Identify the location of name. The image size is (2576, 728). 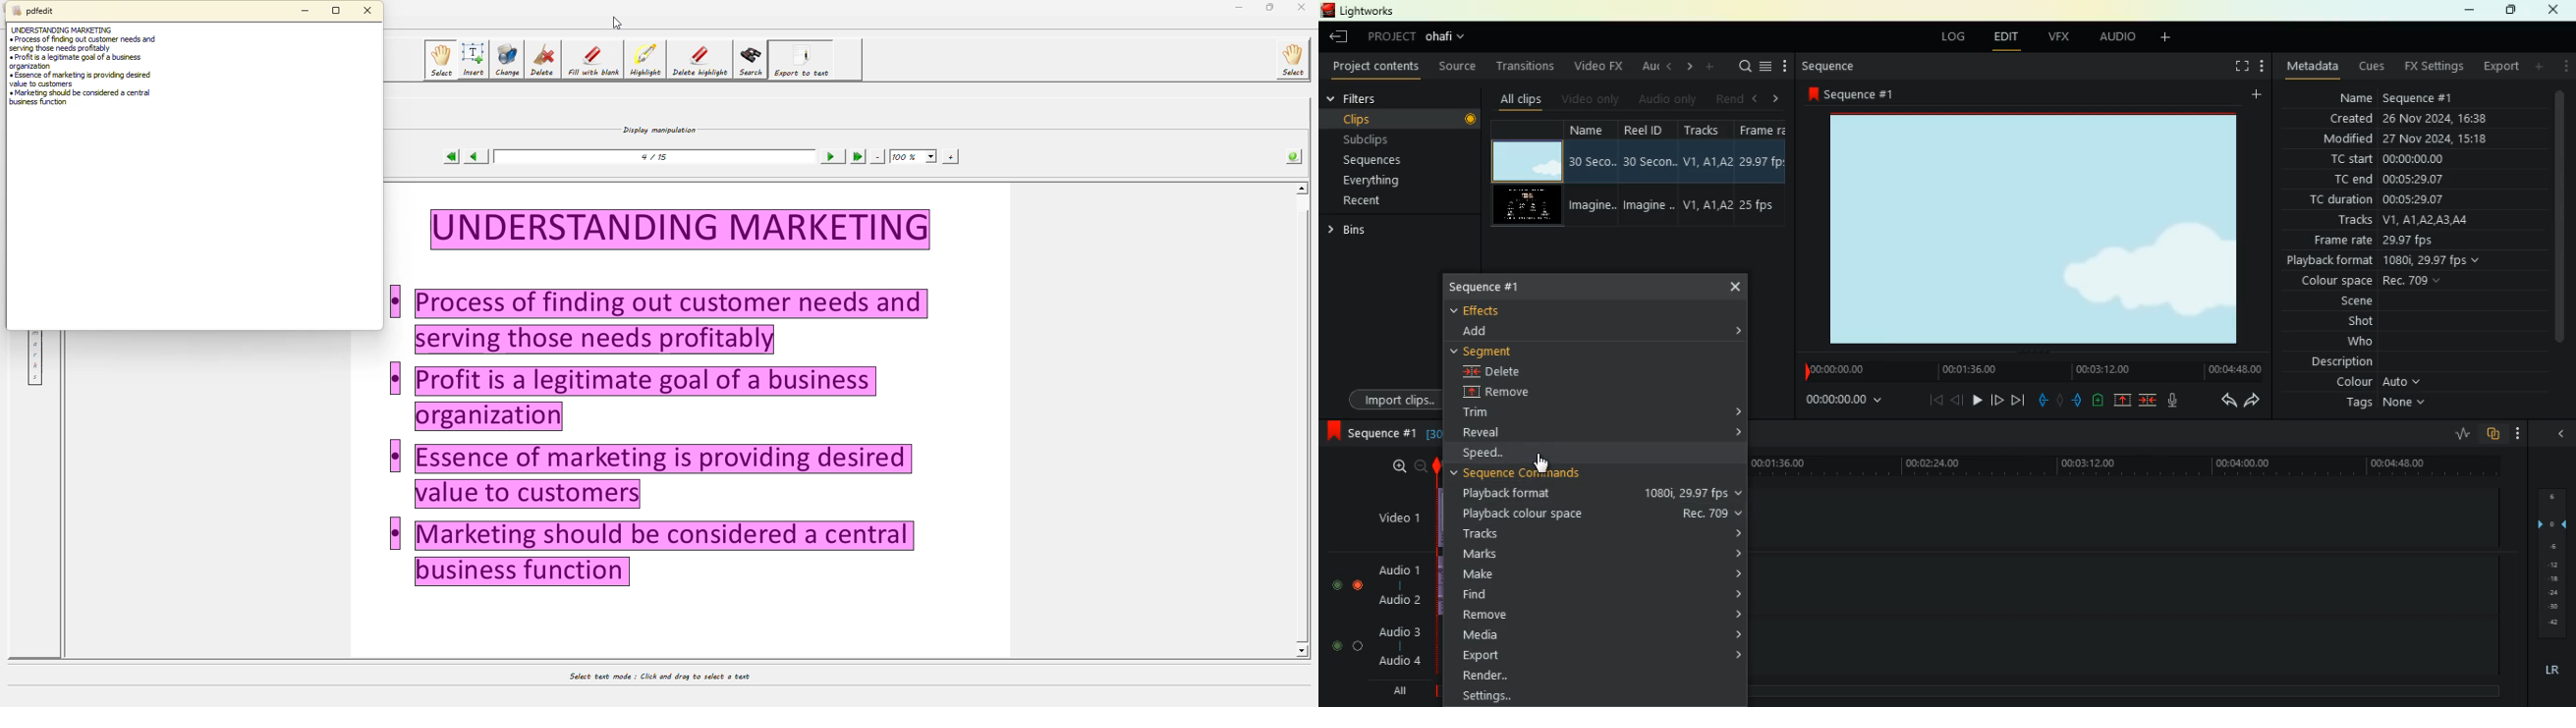
(1596, 175).